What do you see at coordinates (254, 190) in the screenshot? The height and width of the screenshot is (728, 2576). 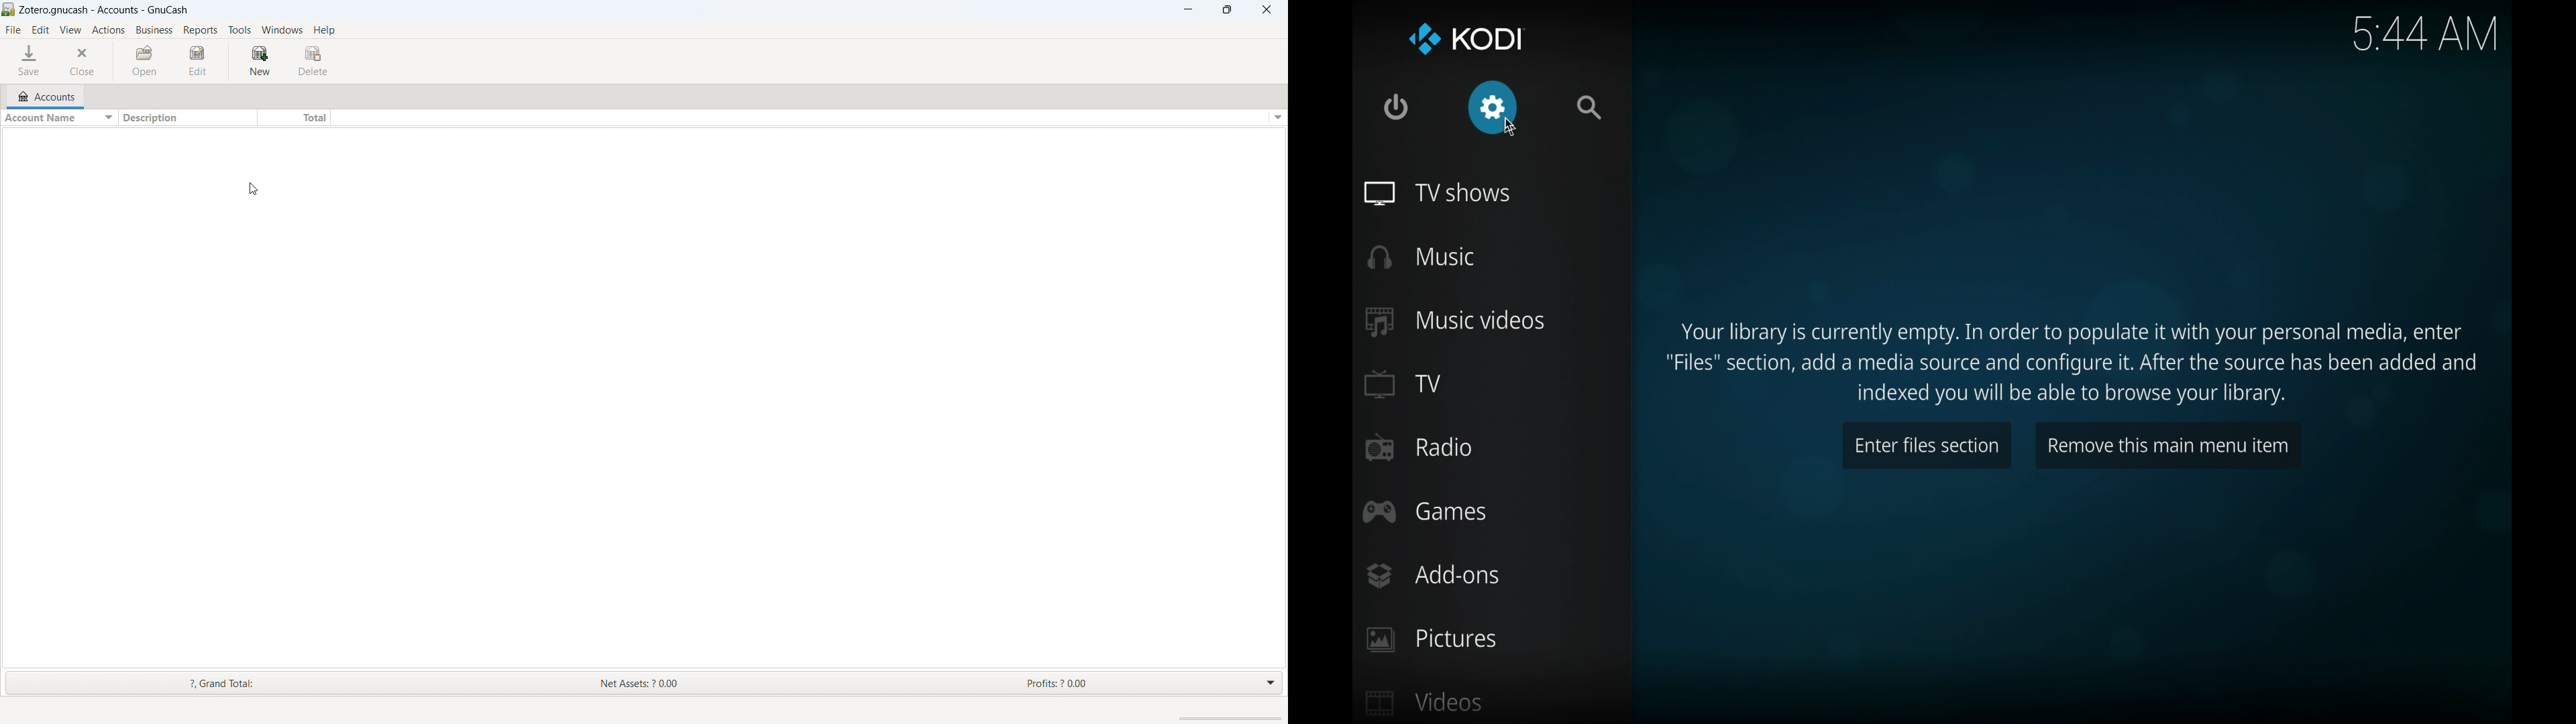 I see `cursor` at bounding box center [254, 190].